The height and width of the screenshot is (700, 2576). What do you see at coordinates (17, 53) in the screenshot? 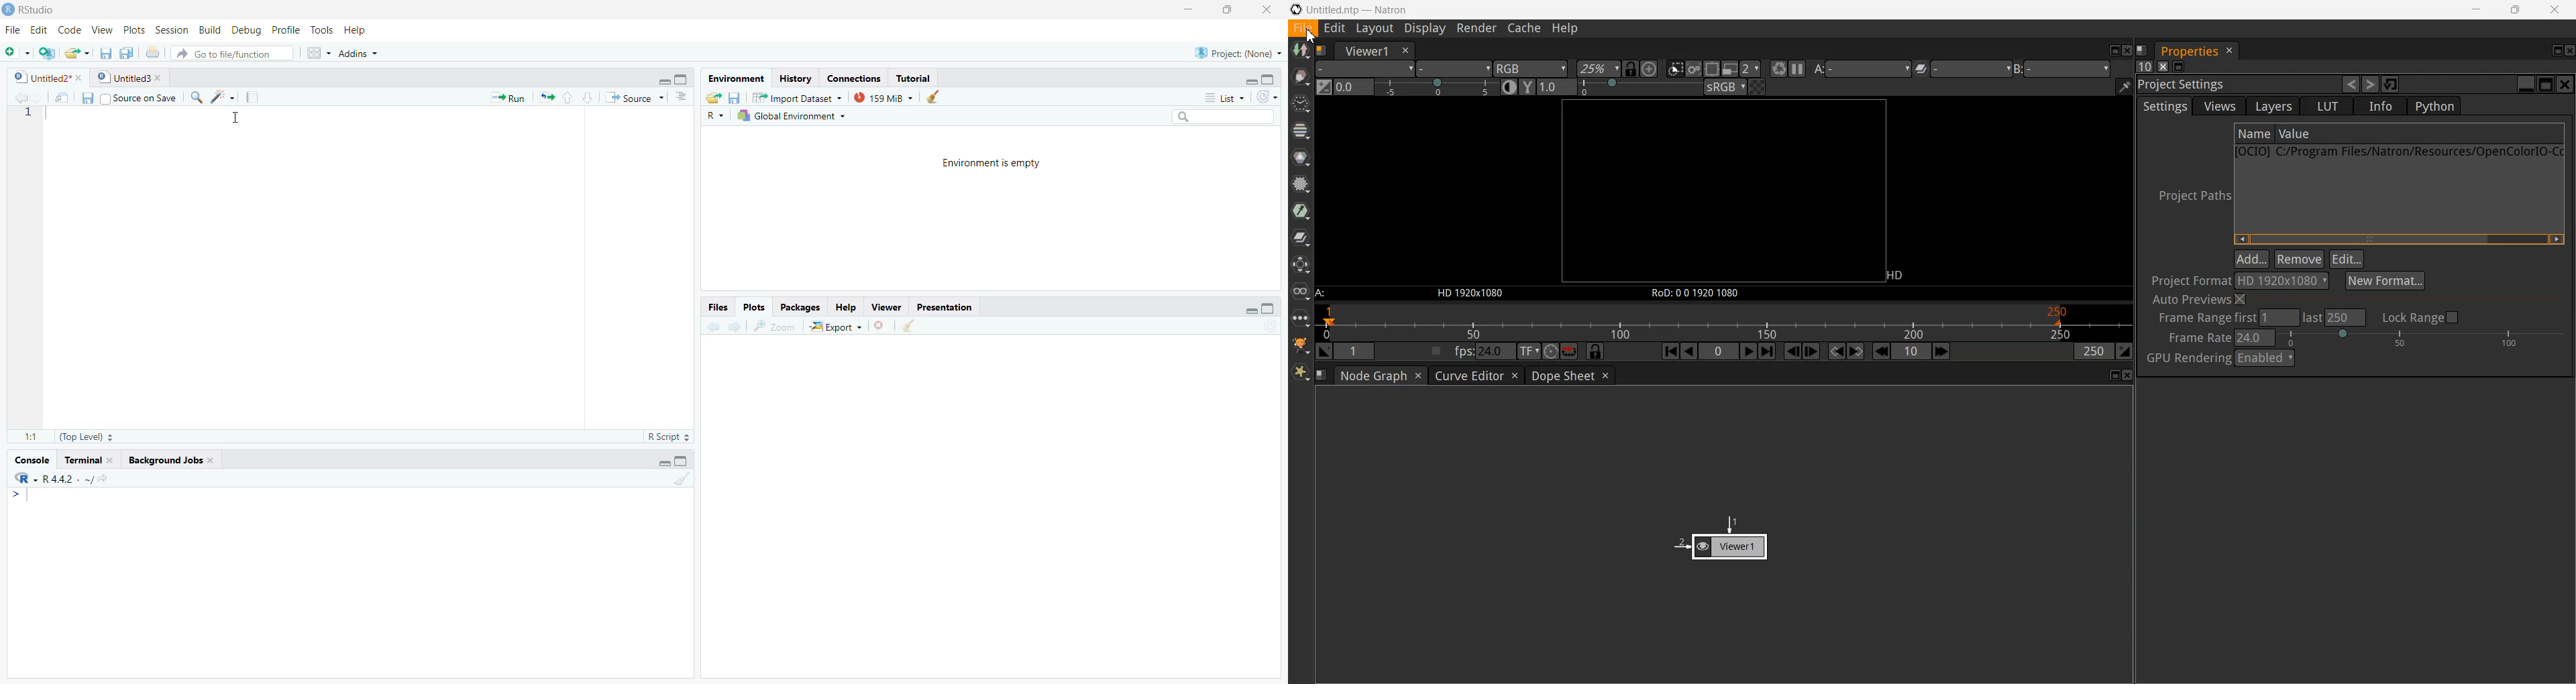
I see `New file` at bounding box center [17, 53].